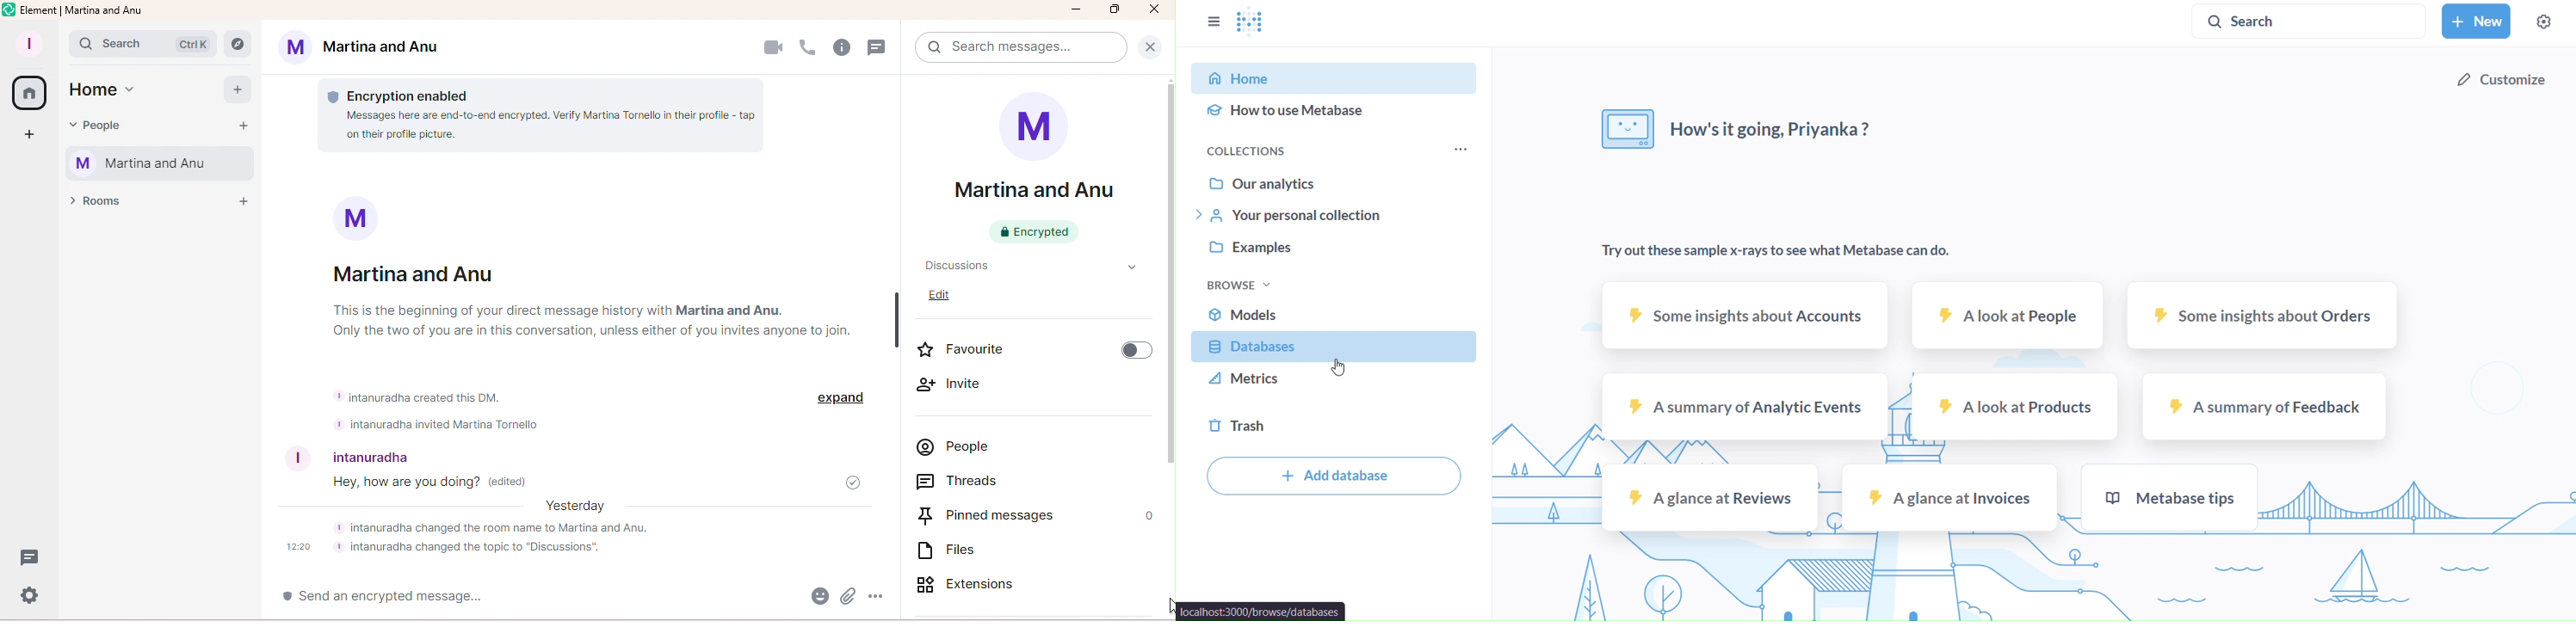 The height and width of the screenshot is (644, 2576). I want to click on a glance at invoices, so click(1948, 499).